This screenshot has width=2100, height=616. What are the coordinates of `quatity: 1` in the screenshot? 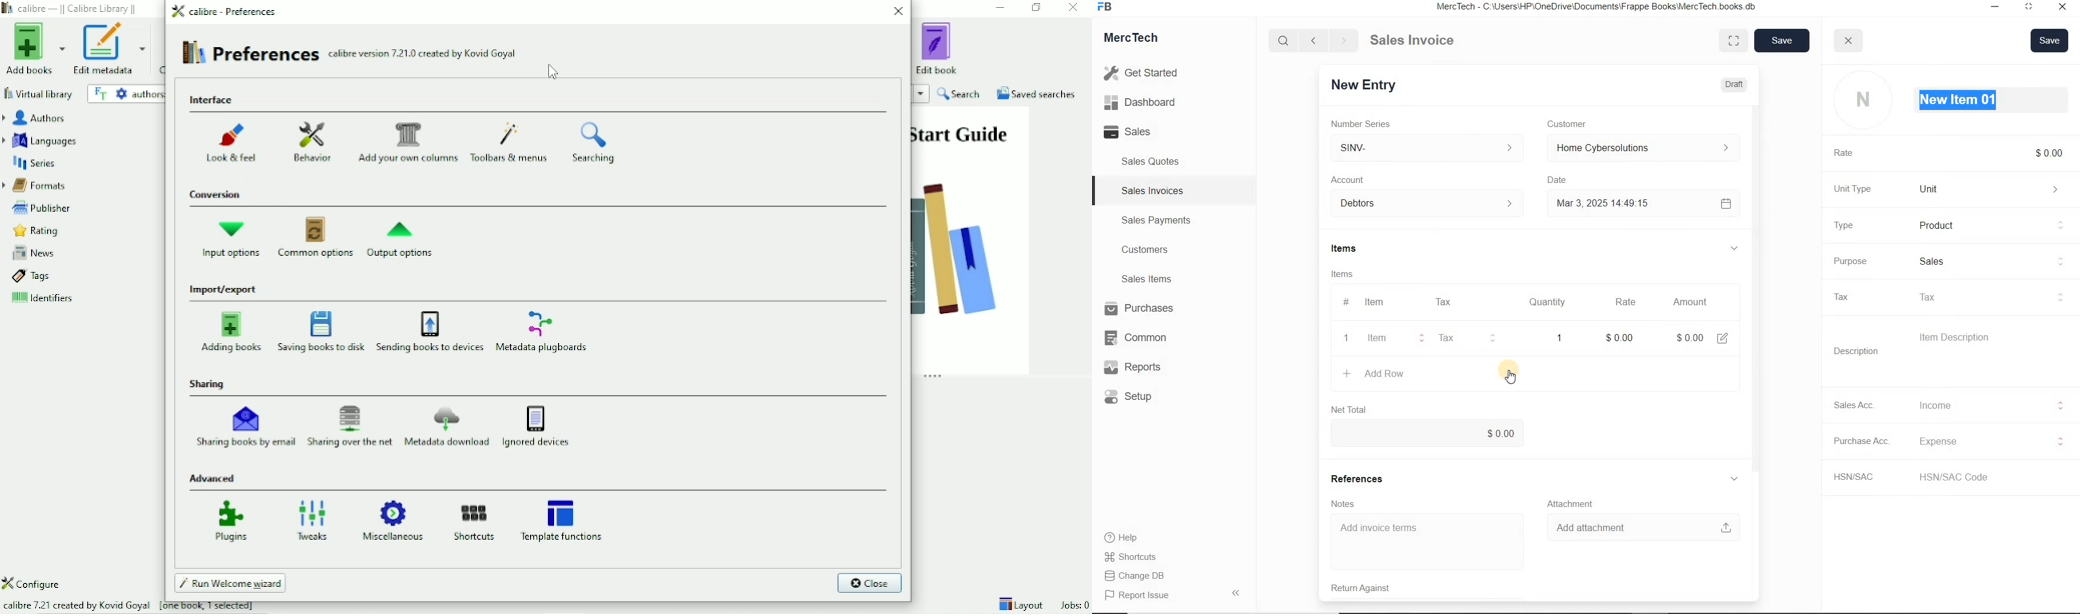 It's located at (1553, 337).